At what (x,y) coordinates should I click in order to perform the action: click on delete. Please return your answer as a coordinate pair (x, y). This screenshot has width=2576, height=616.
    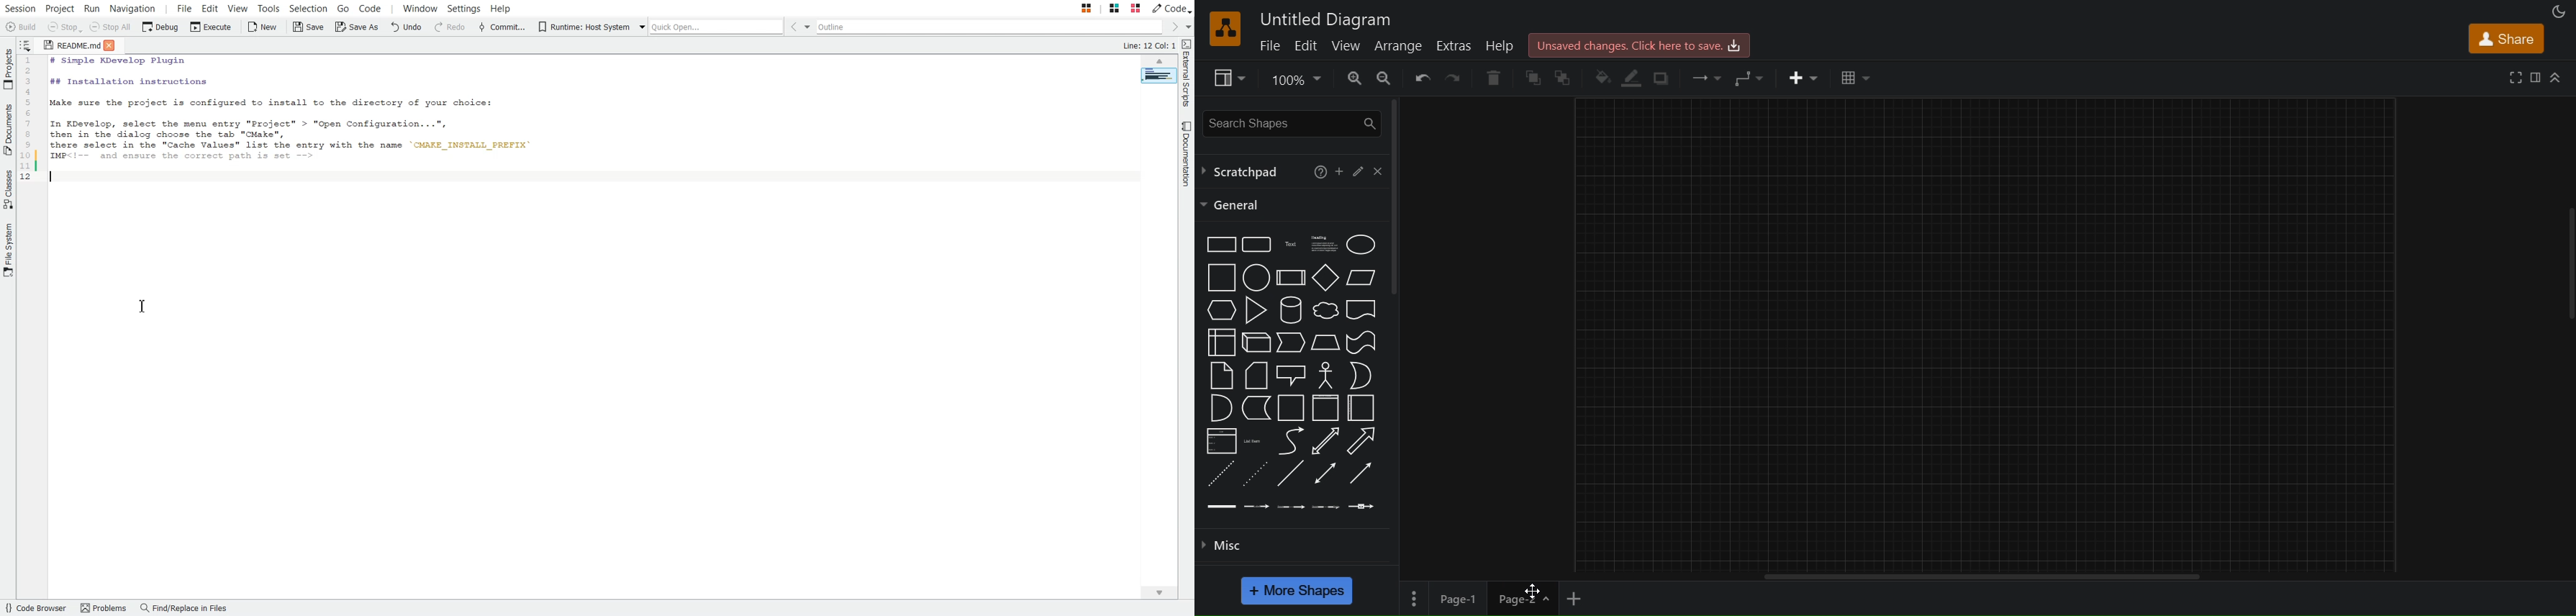
    Looking at the image, I should click on (1492, 78).